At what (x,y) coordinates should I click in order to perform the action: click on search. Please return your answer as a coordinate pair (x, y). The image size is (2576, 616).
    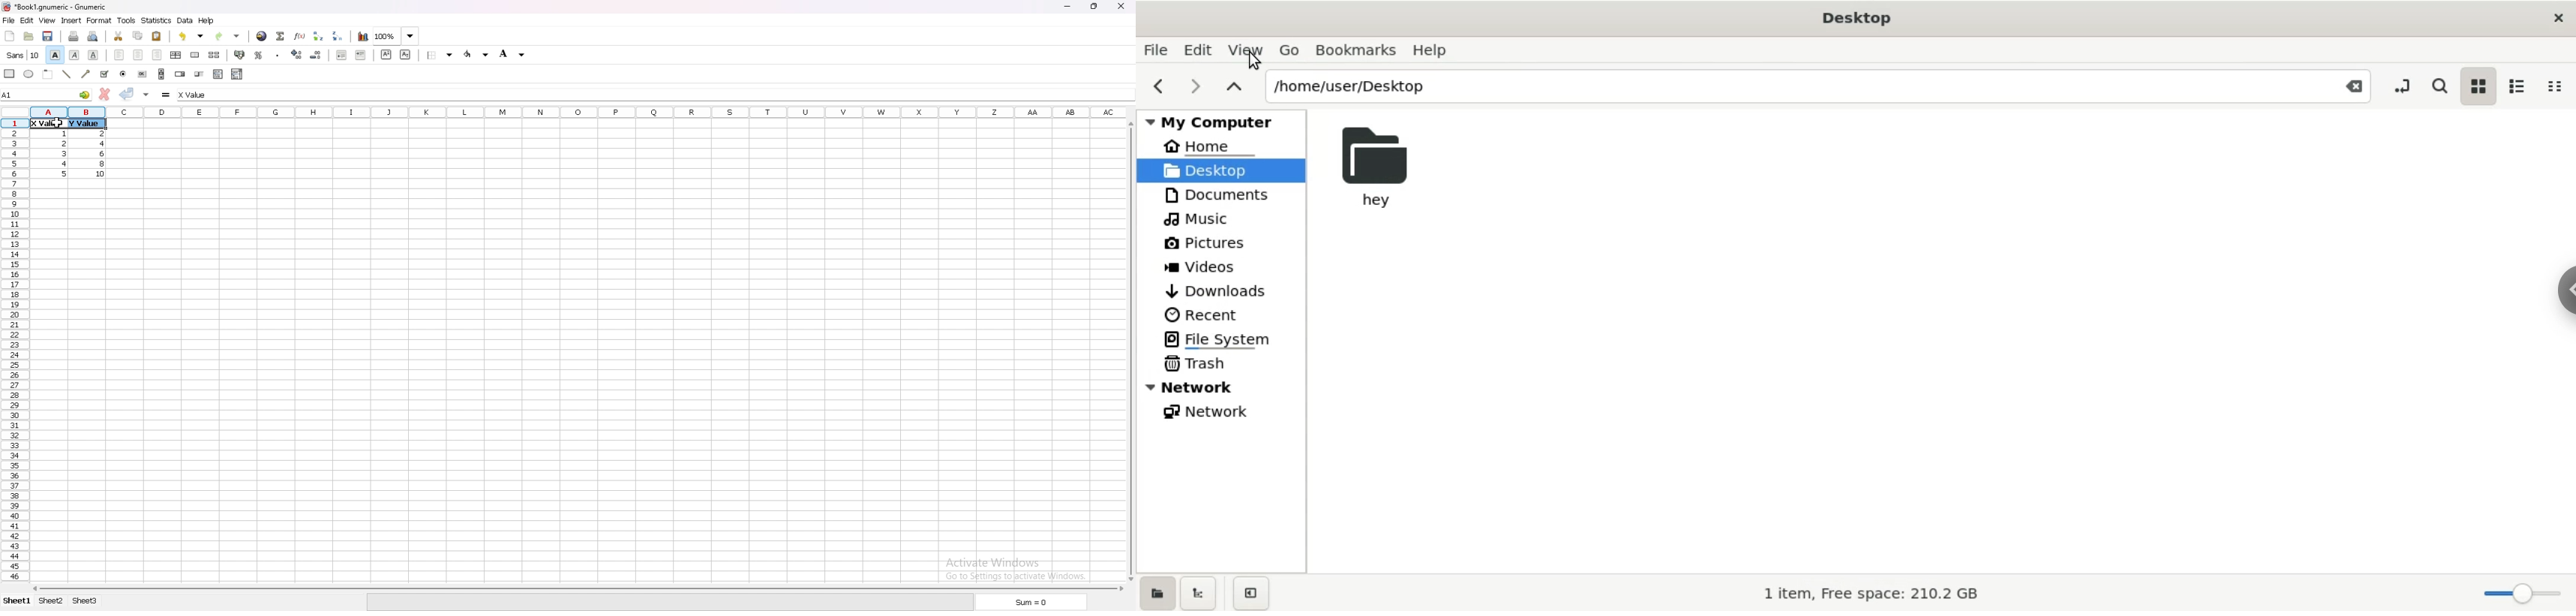
    Looking at the image, I should click on (2442, 85).